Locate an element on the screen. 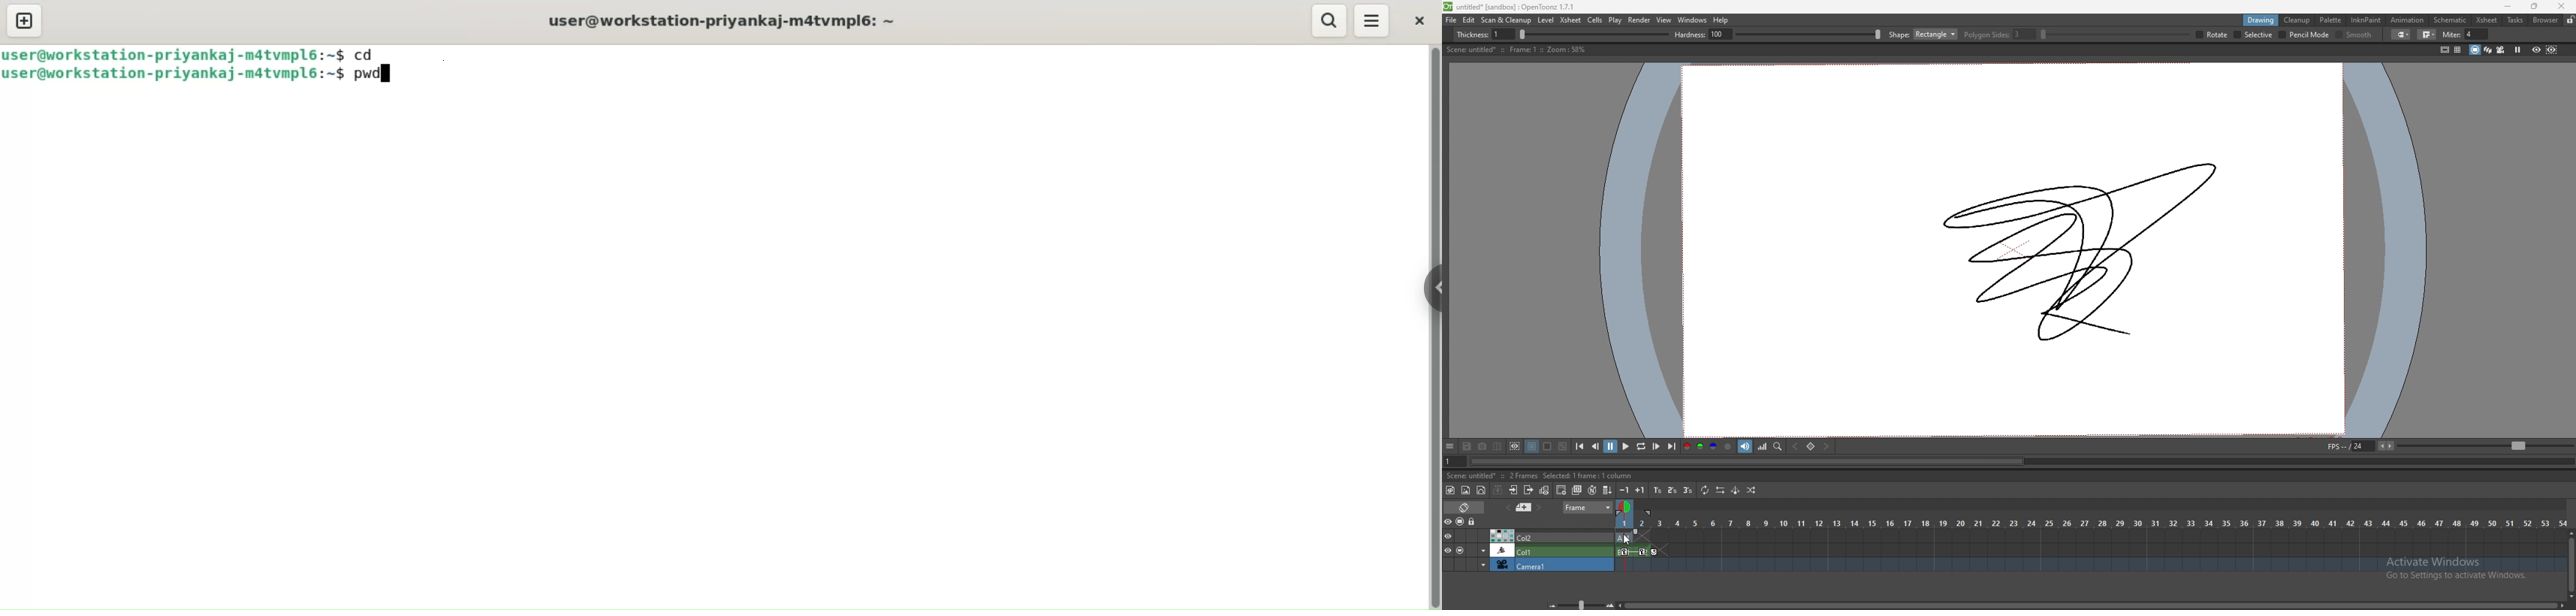 The height and width of the screenshot is (616, 2576). alpha channel is located at coordinates (1728, 447).